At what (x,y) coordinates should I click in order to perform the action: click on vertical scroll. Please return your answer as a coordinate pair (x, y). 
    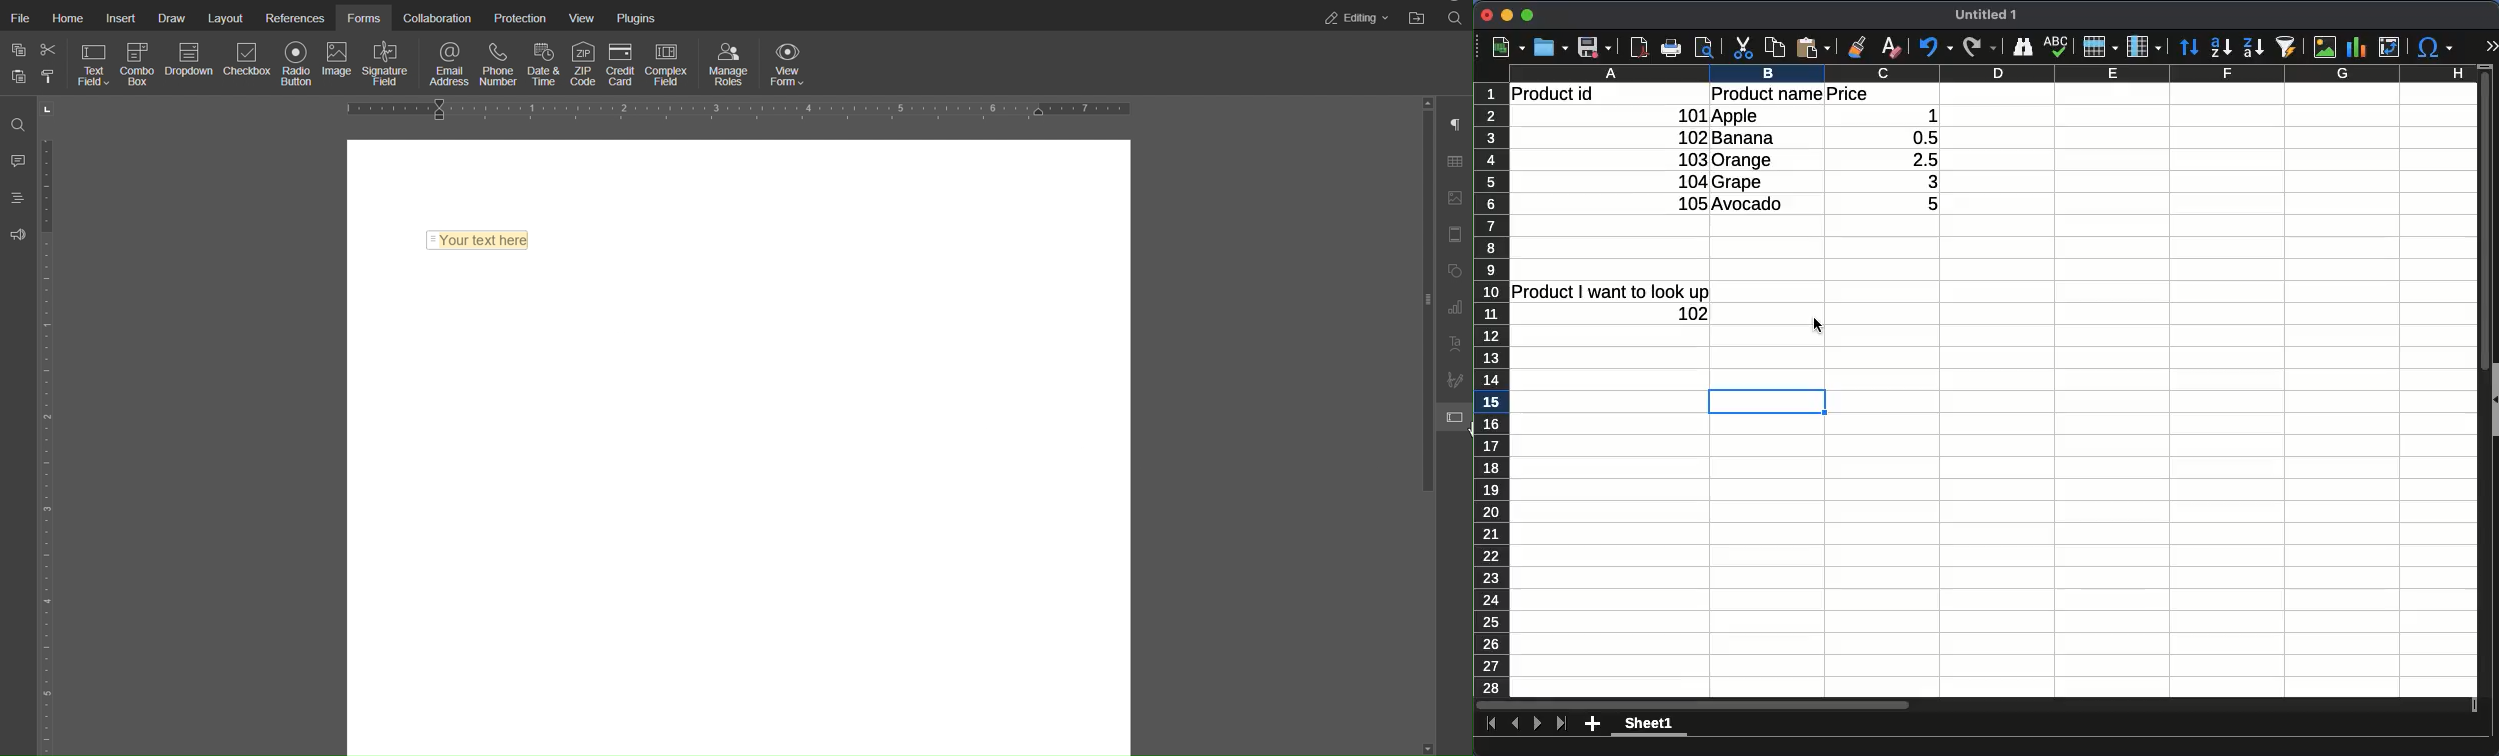
    Looking at the image, I should click on (2485, 381).